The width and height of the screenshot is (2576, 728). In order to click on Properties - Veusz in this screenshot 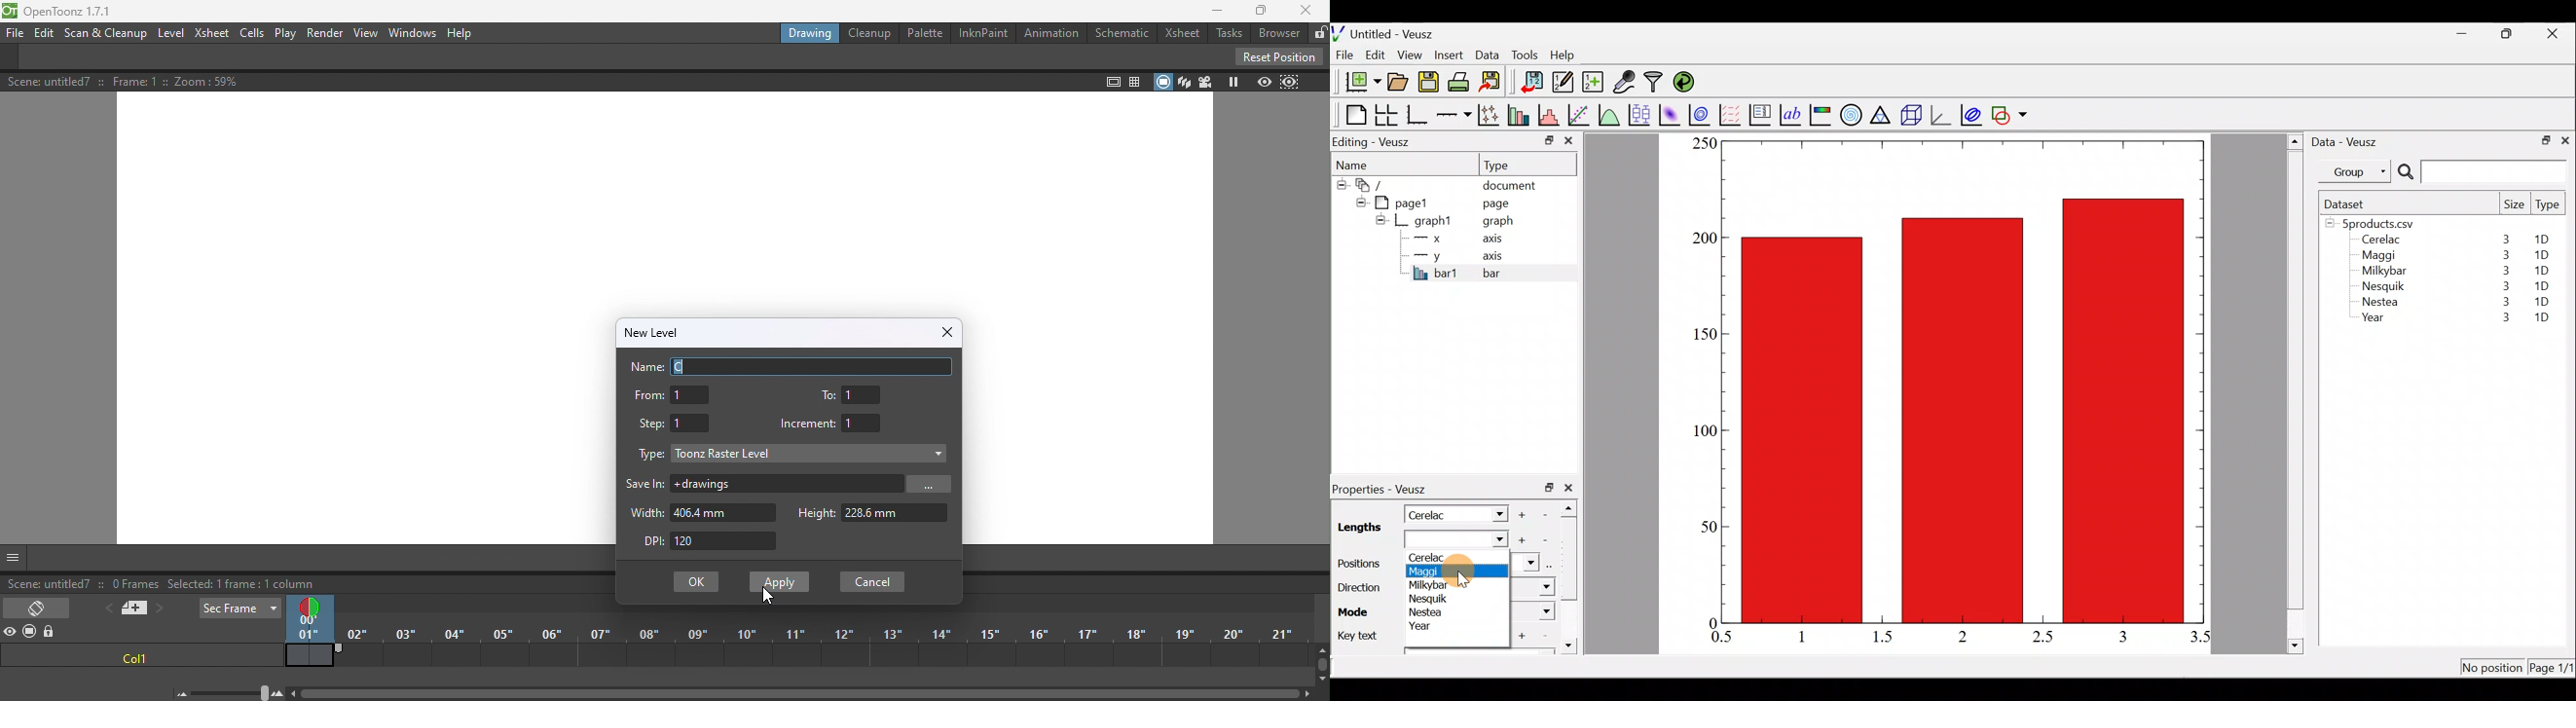, I will do `click(1385, 489)`.